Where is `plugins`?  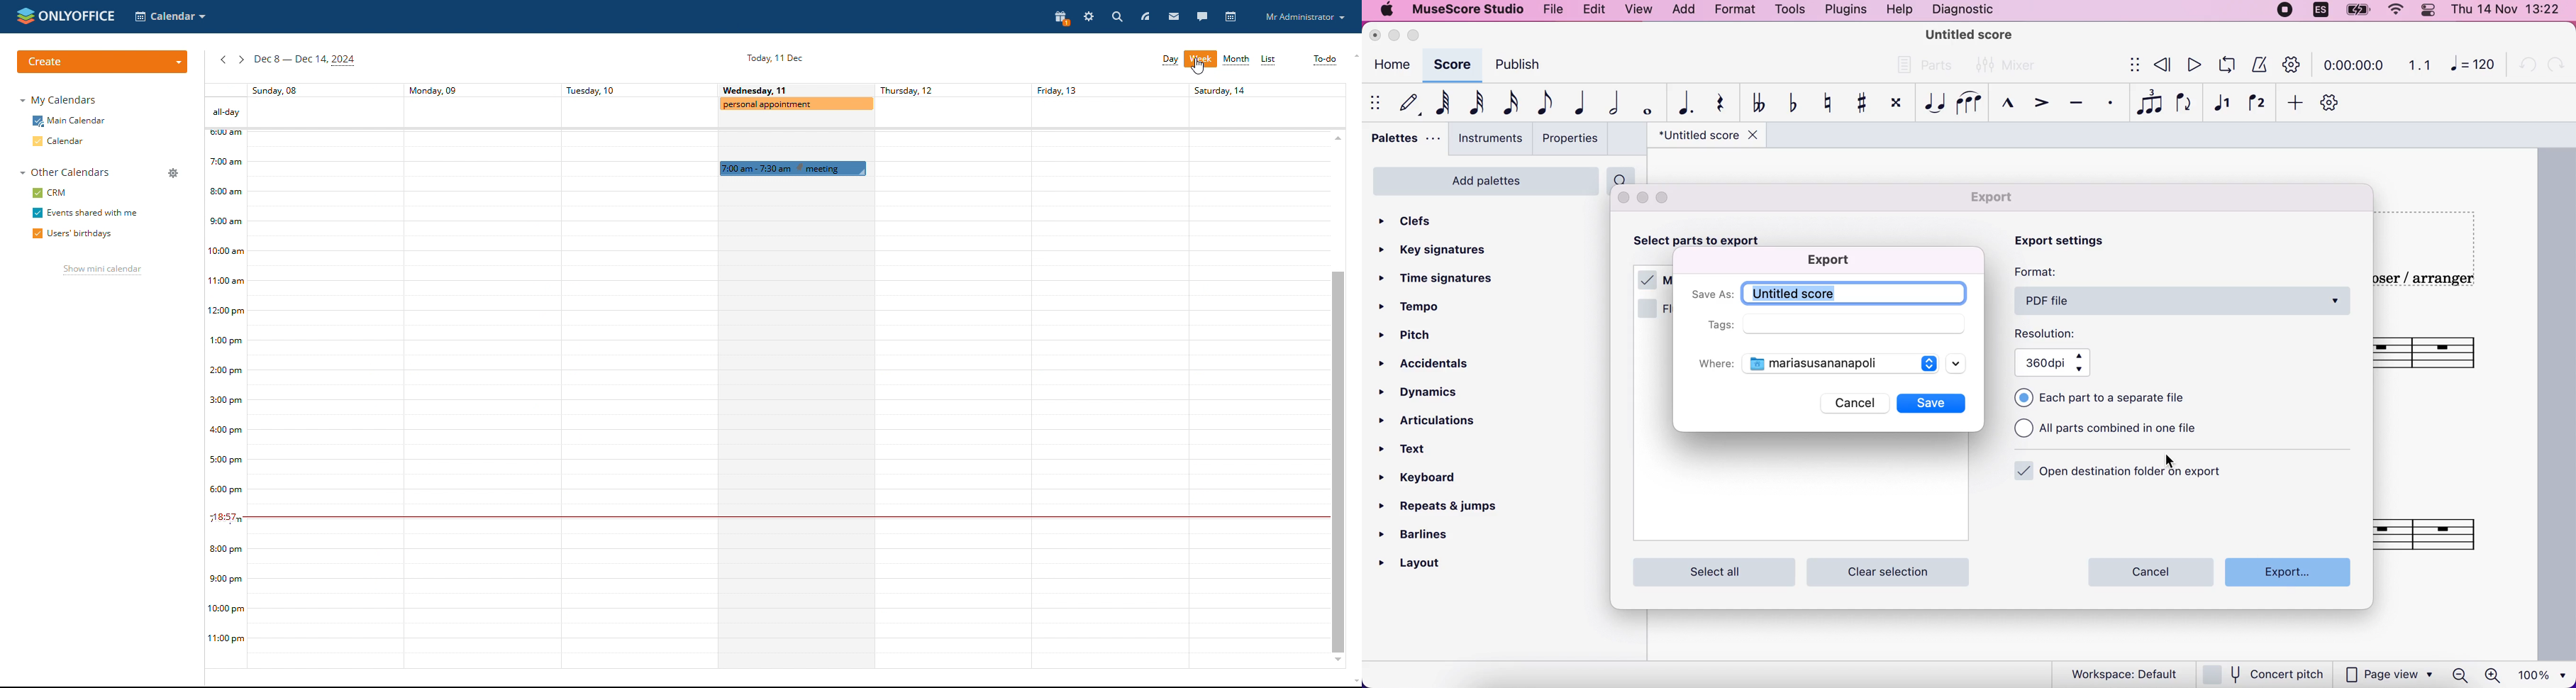
plugins is located at coordinates (1841, 10).